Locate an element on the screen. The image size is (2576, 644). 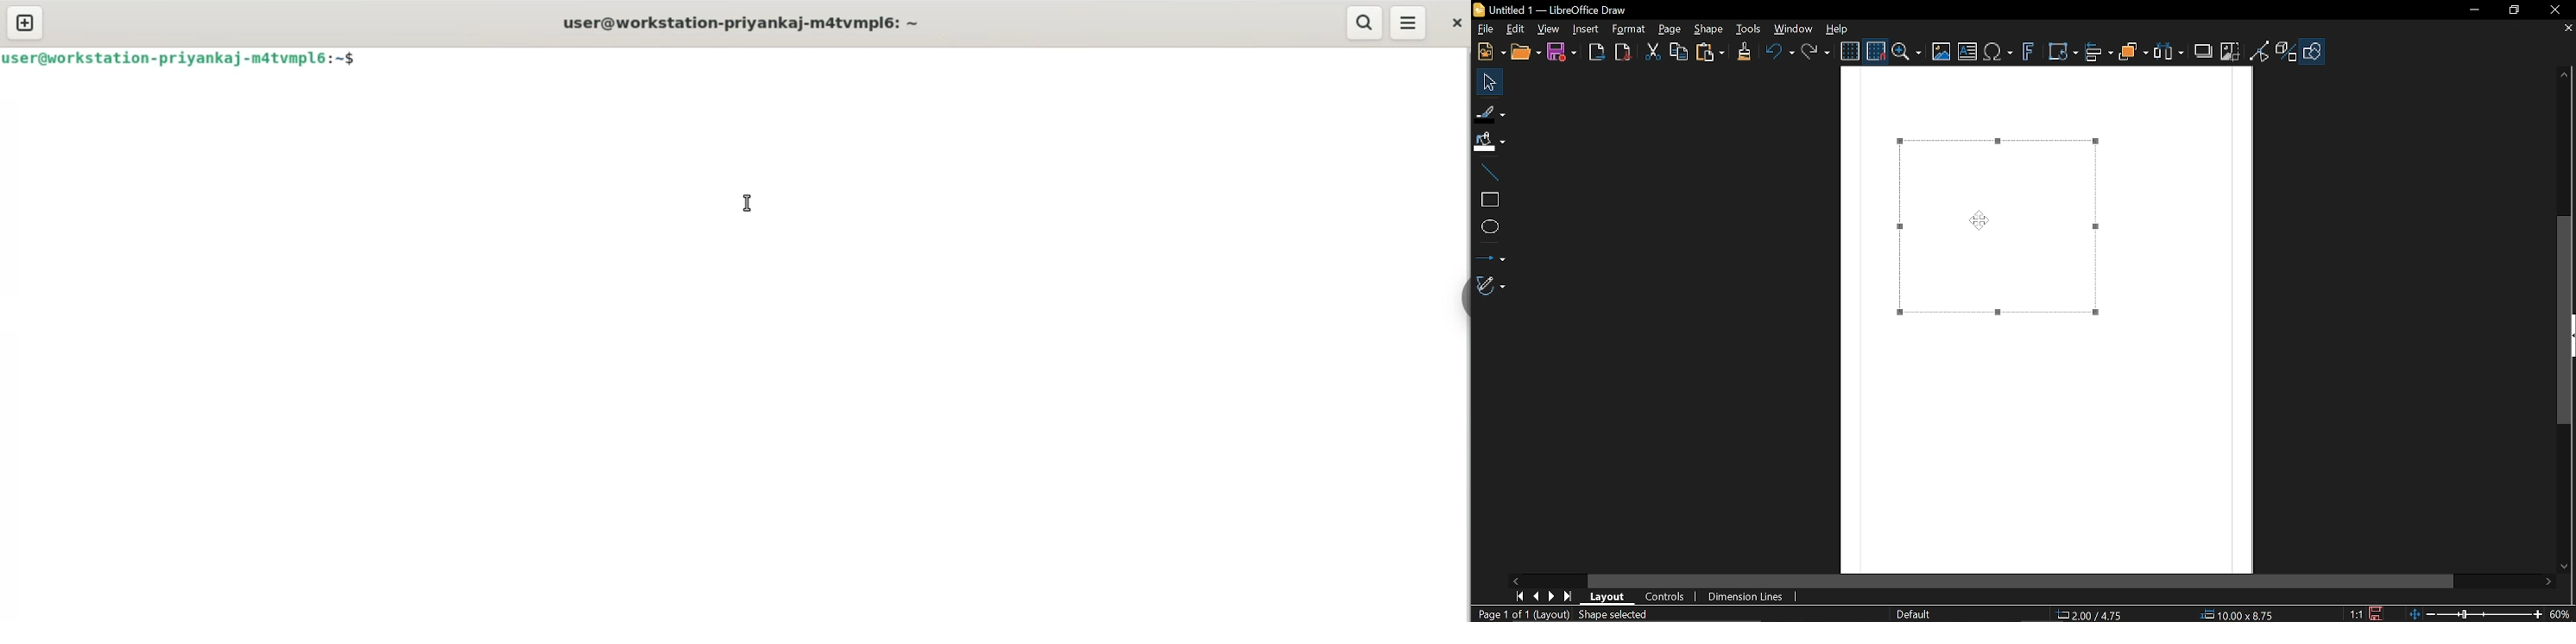
Move right is located at coordinates (2551, 582).